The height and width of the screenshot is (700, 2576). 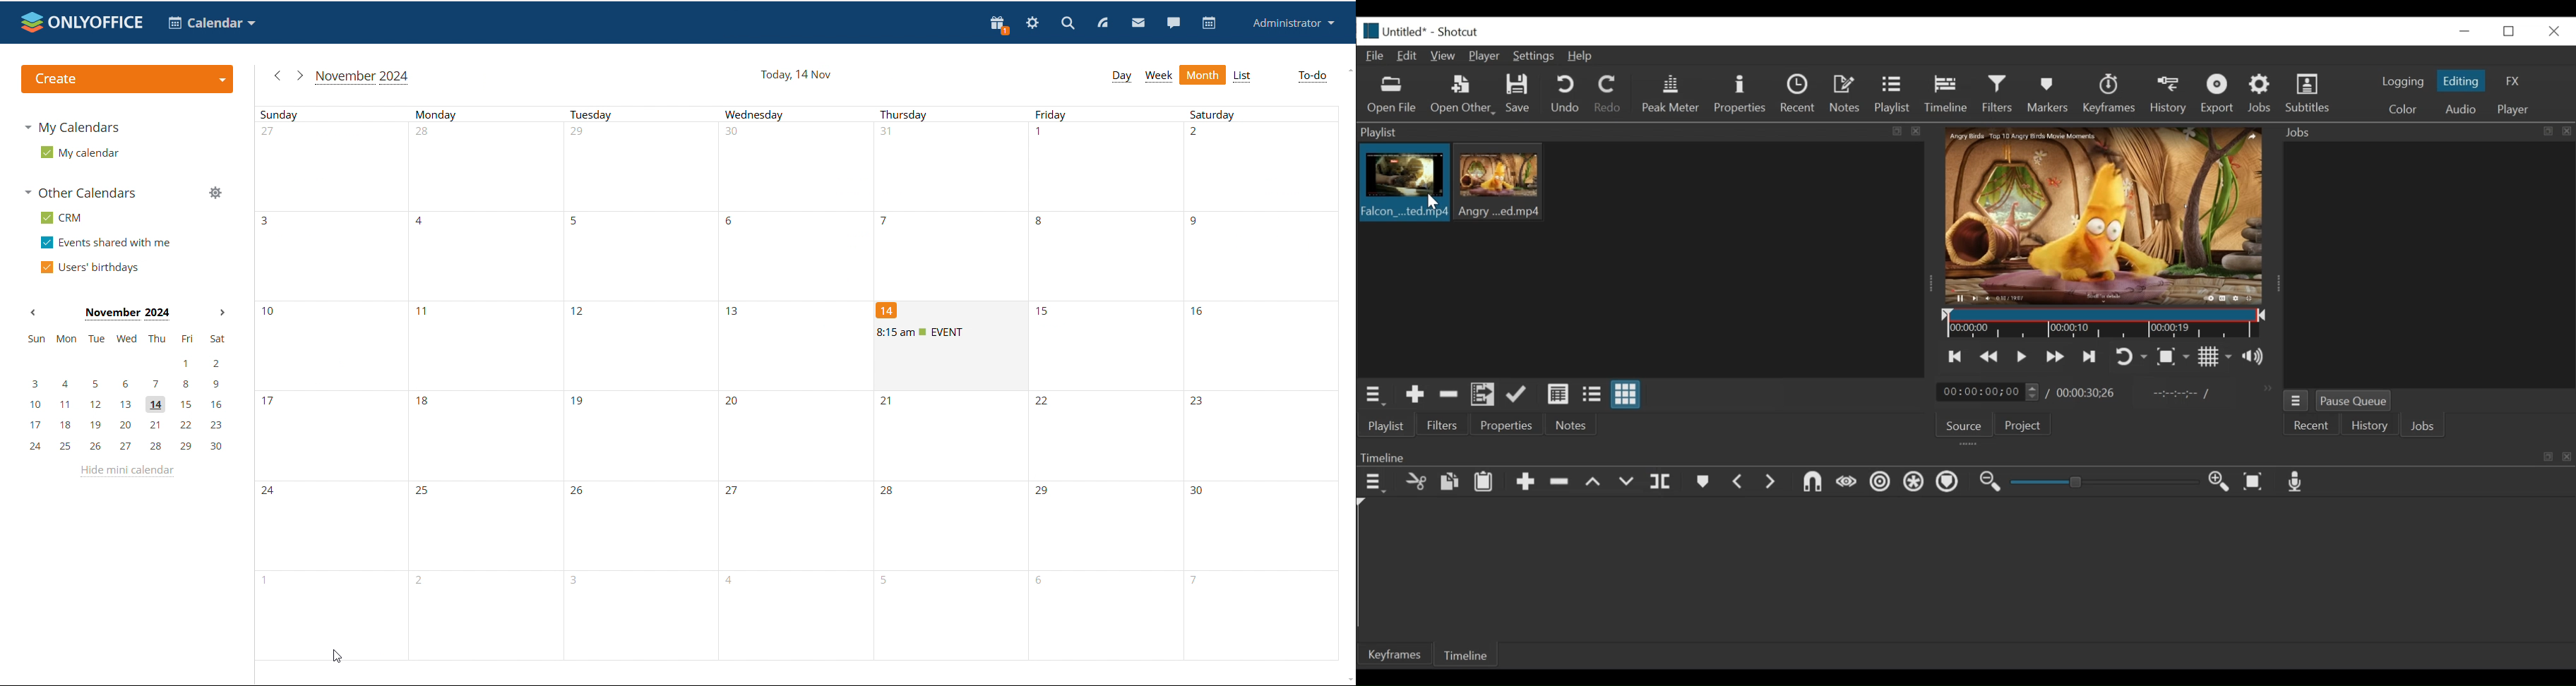 What do you see at coordinates (2050, 93) in the screenshot?
I see `Markers` at bounding box center [2050, 93].